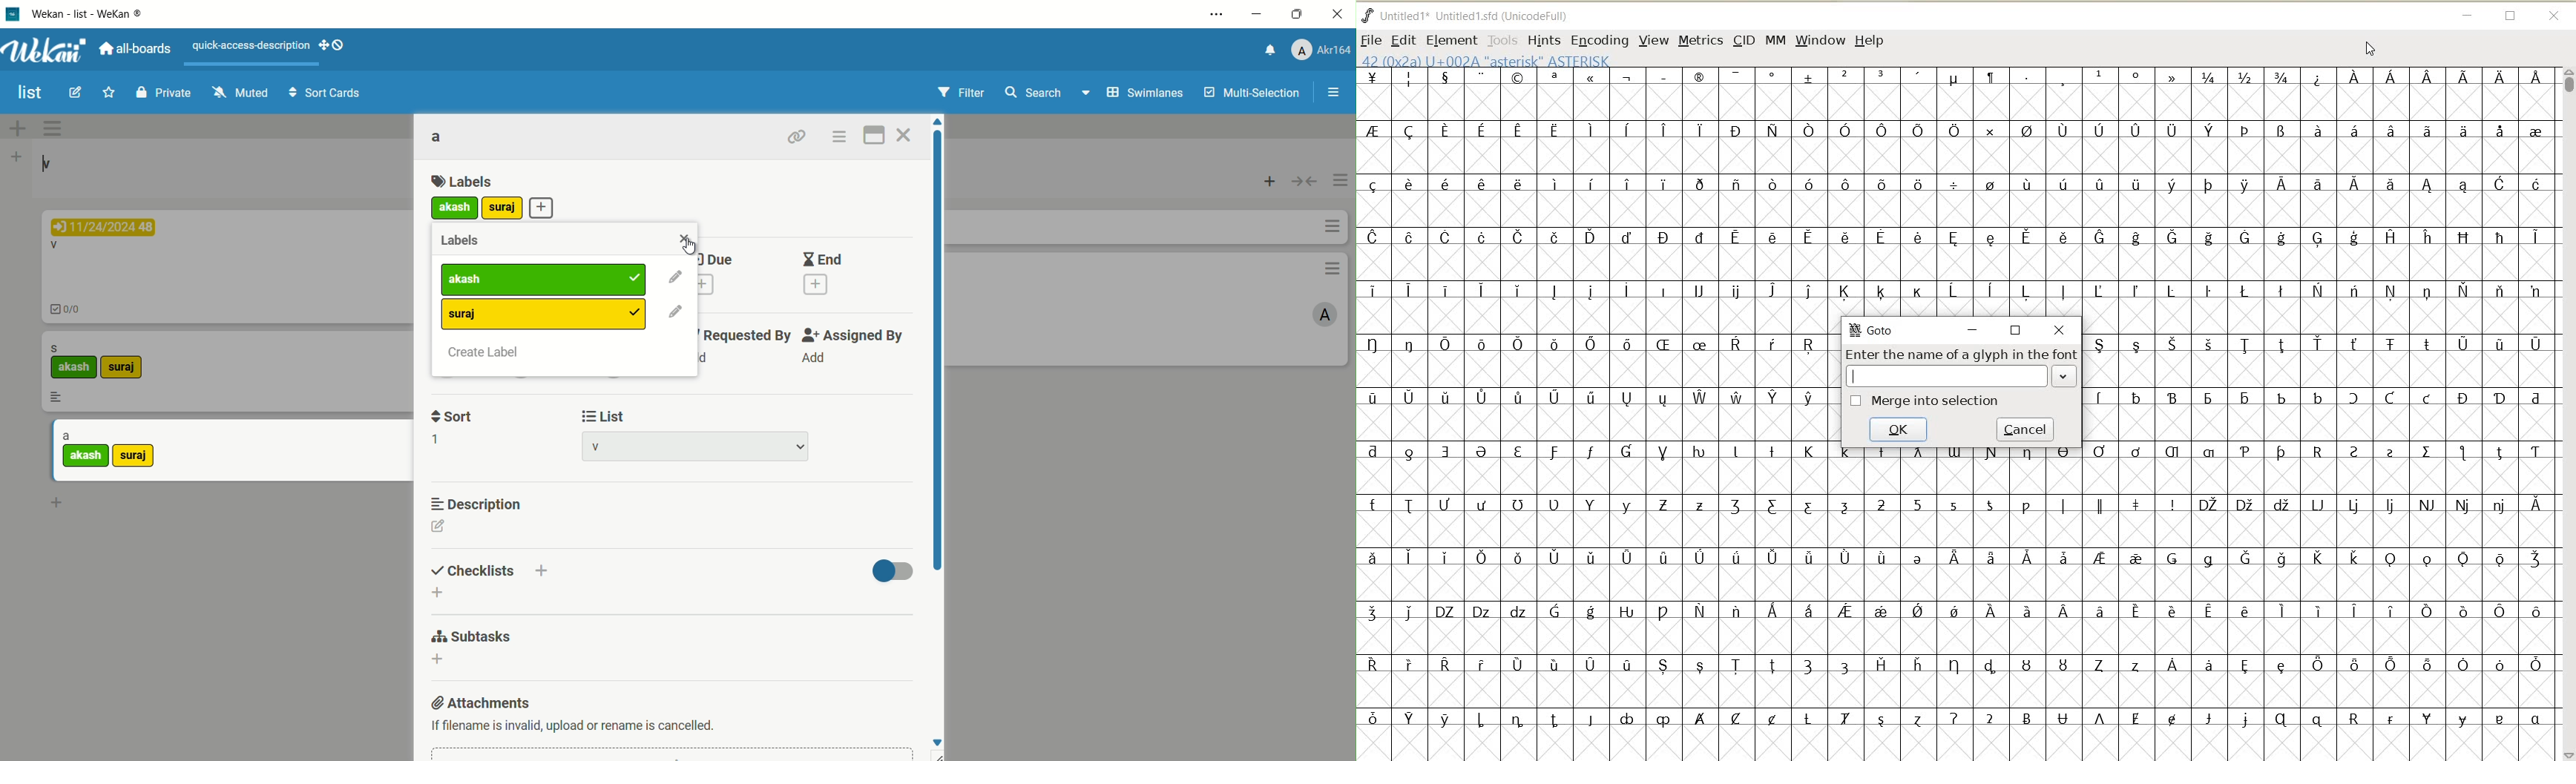 The image size is (2576, 784). I want to click on add checklist, so click(439, 591).